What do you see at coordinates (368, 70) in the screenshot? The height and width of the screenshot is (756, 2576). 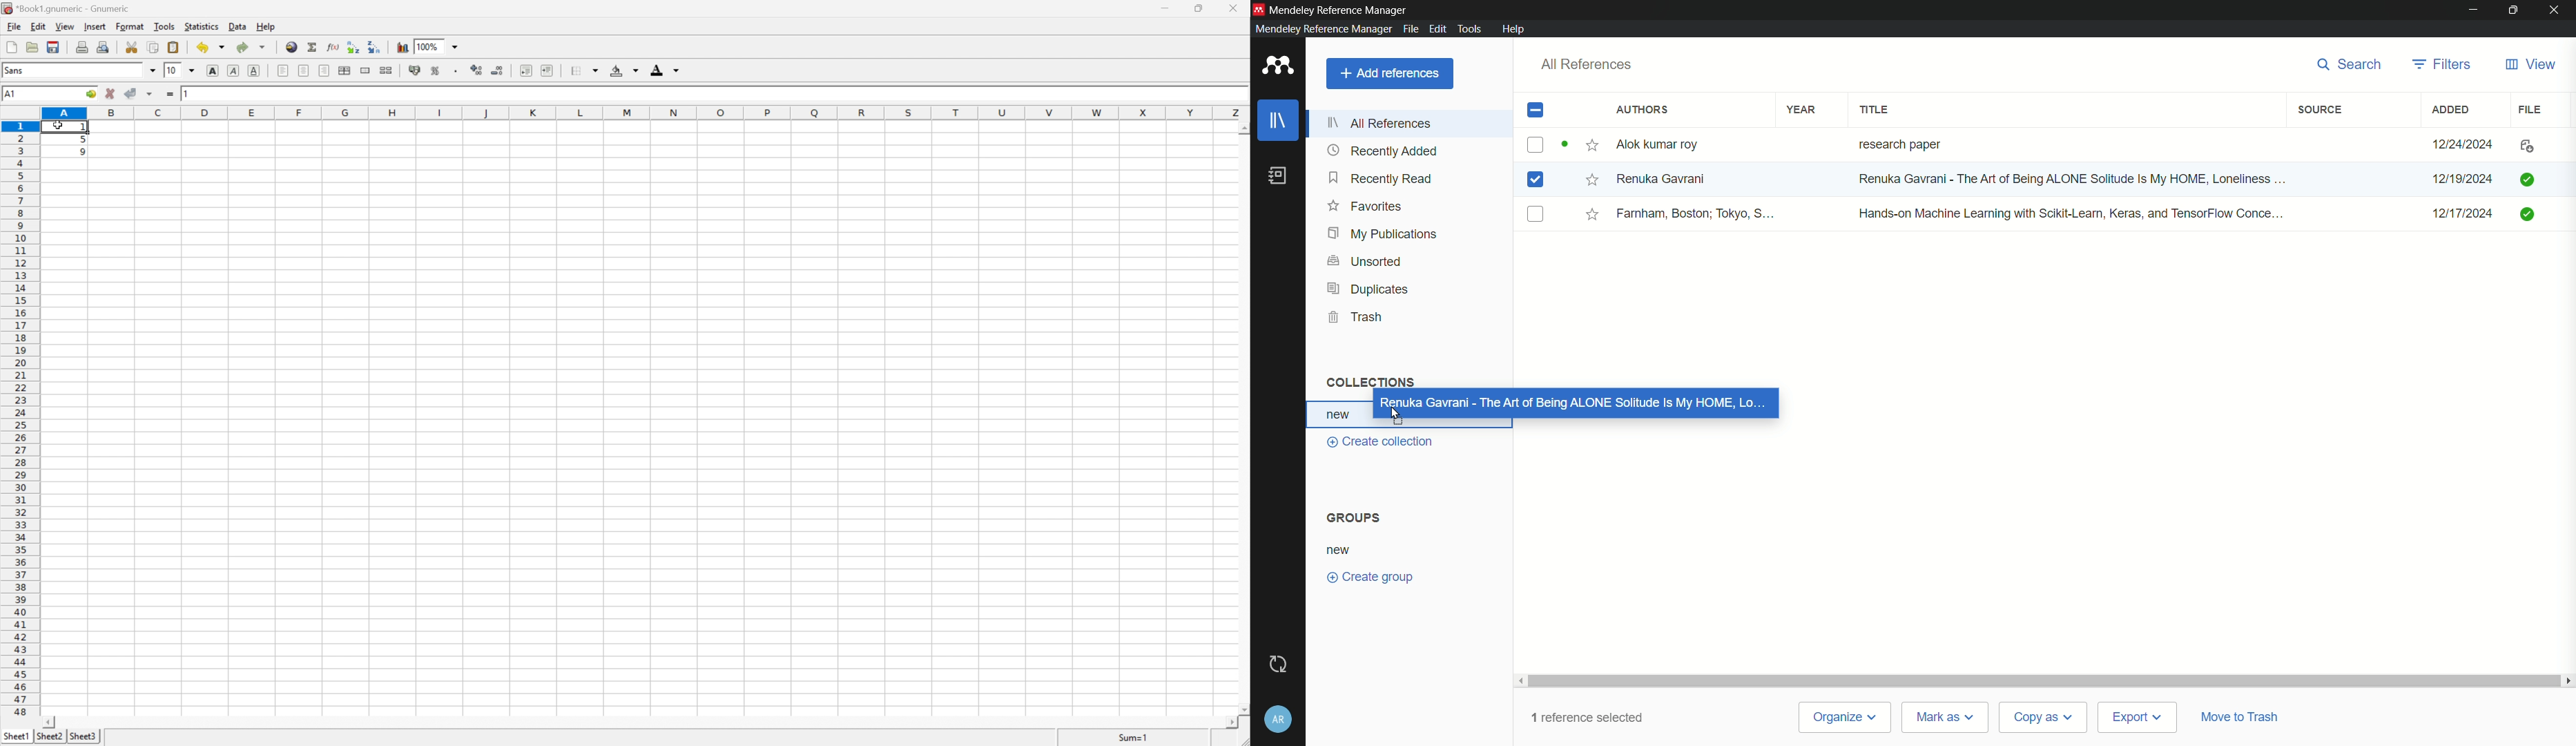 I see `merge a range of cells` at bounding box center [368, 70].